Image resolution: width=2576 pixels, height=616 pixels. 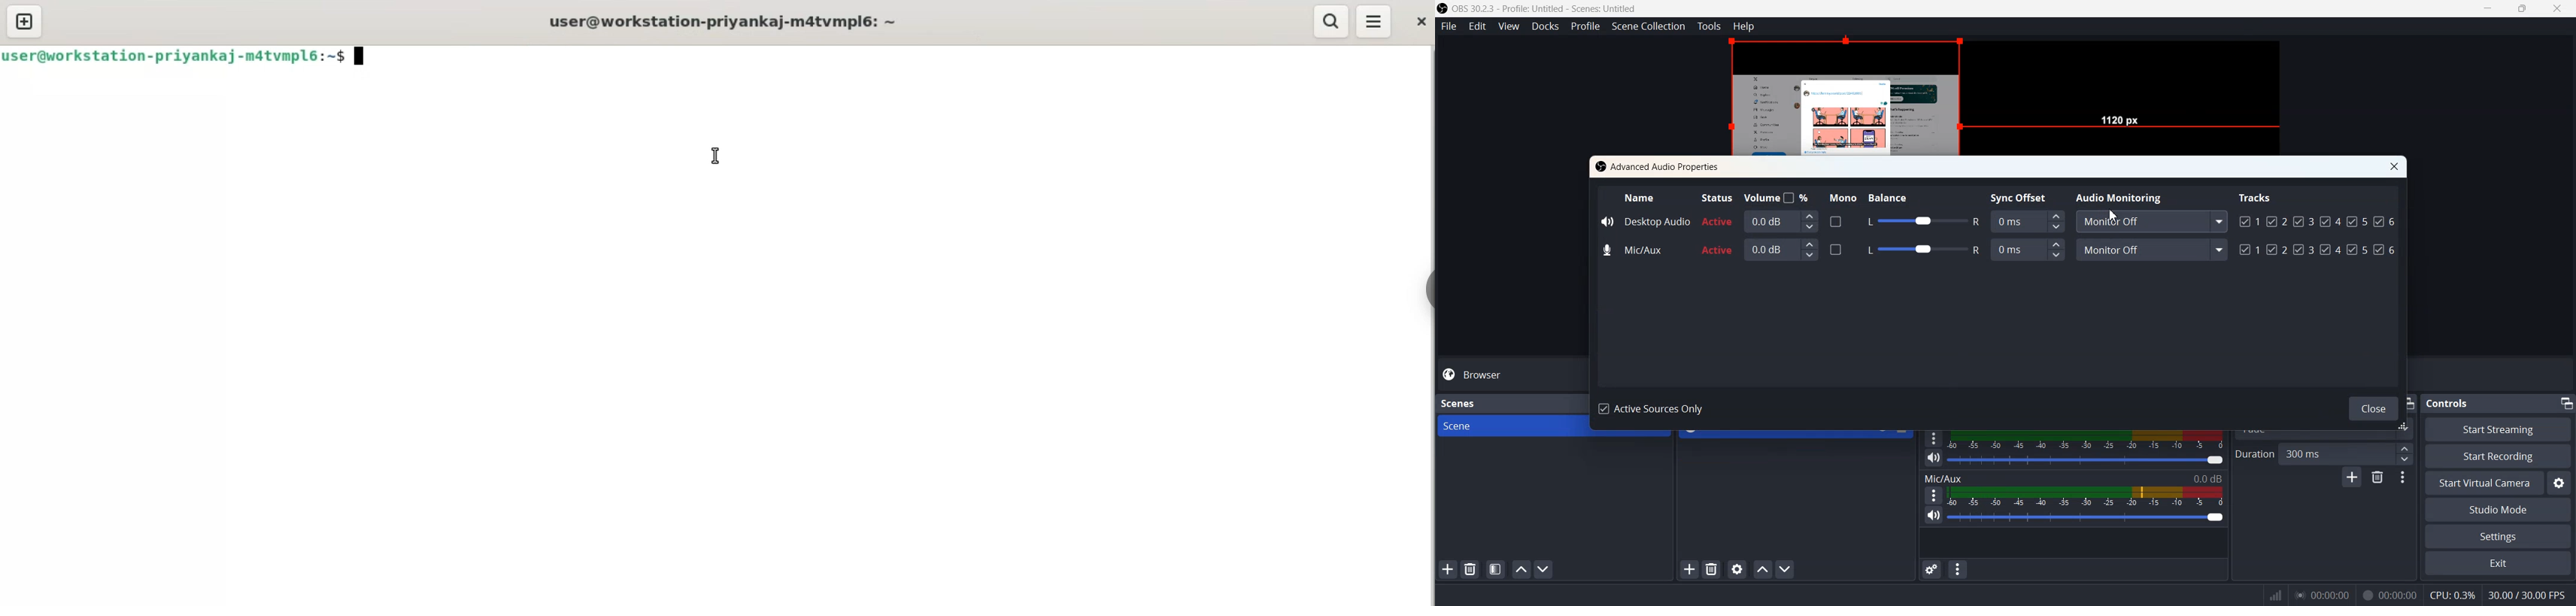 I want to click on Mono, so click(x=1840, y=196).